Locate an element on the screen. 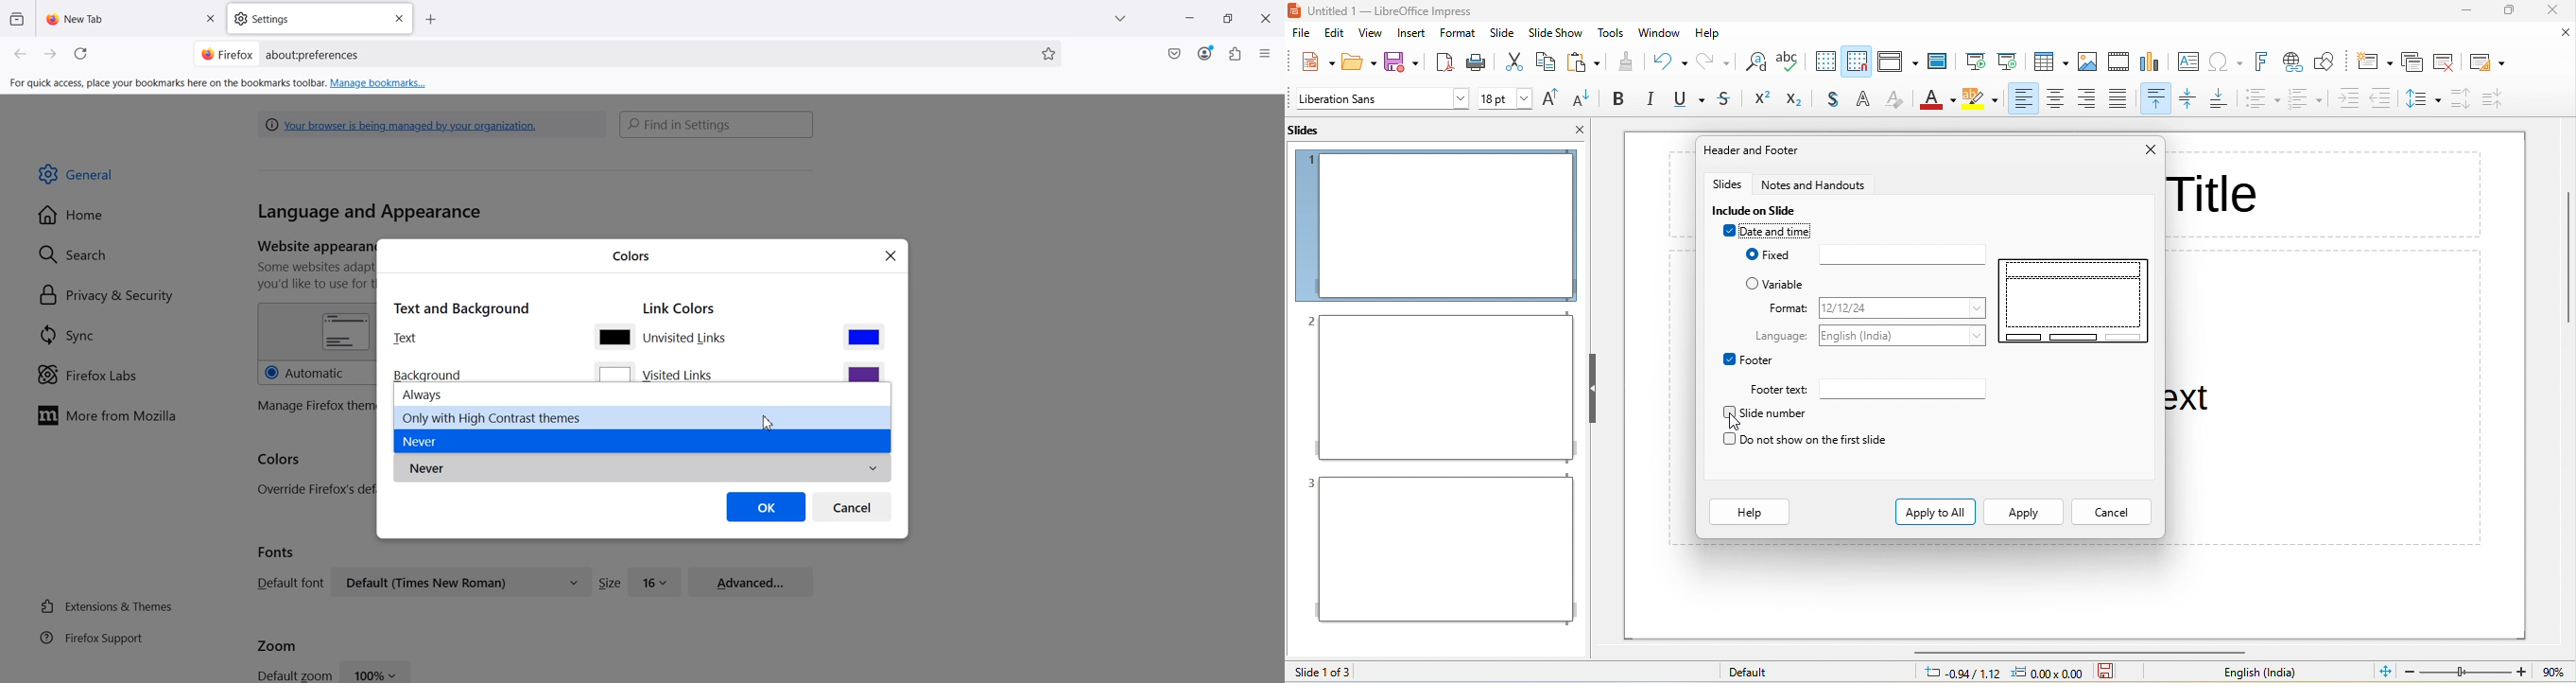 This screenshot has width=2576, height=700. Firefox Labs is located at coordinates (87, 375).